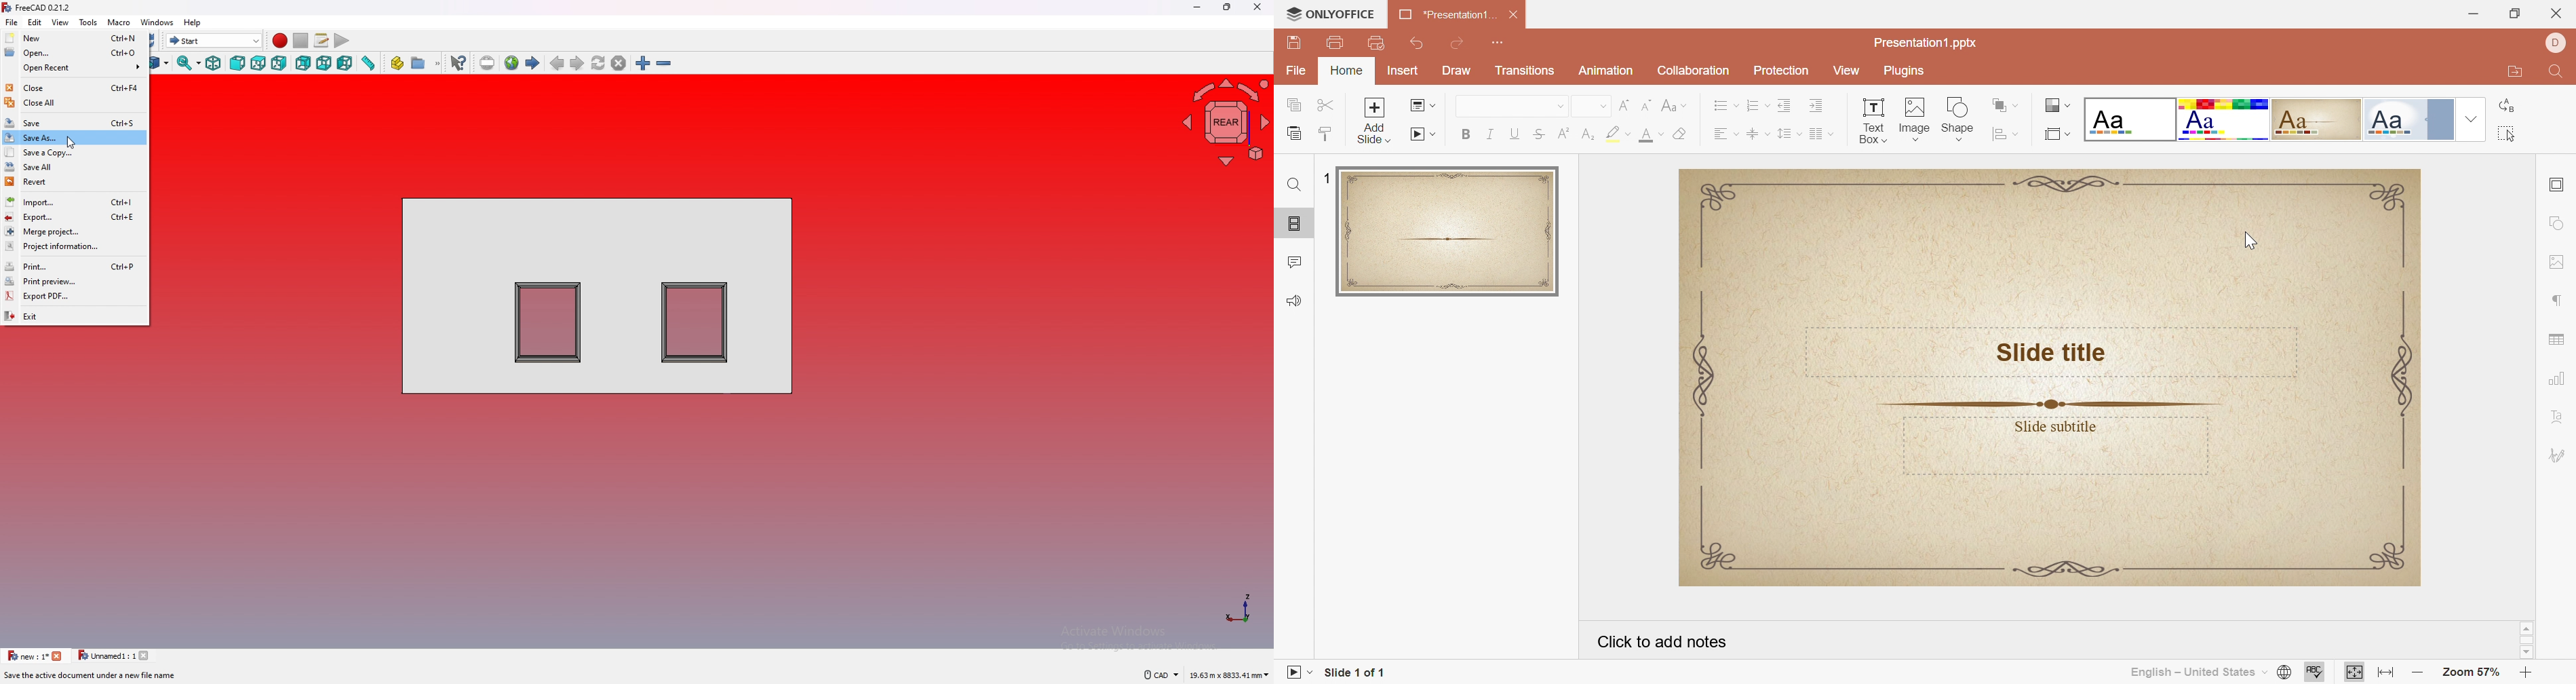 Image resolution: width=2576 pixels, height=700 pixels. What do you see at coordinates (1649, 135) in the screenshot?
I see `Font Color` at bounding box center [1649, 135].